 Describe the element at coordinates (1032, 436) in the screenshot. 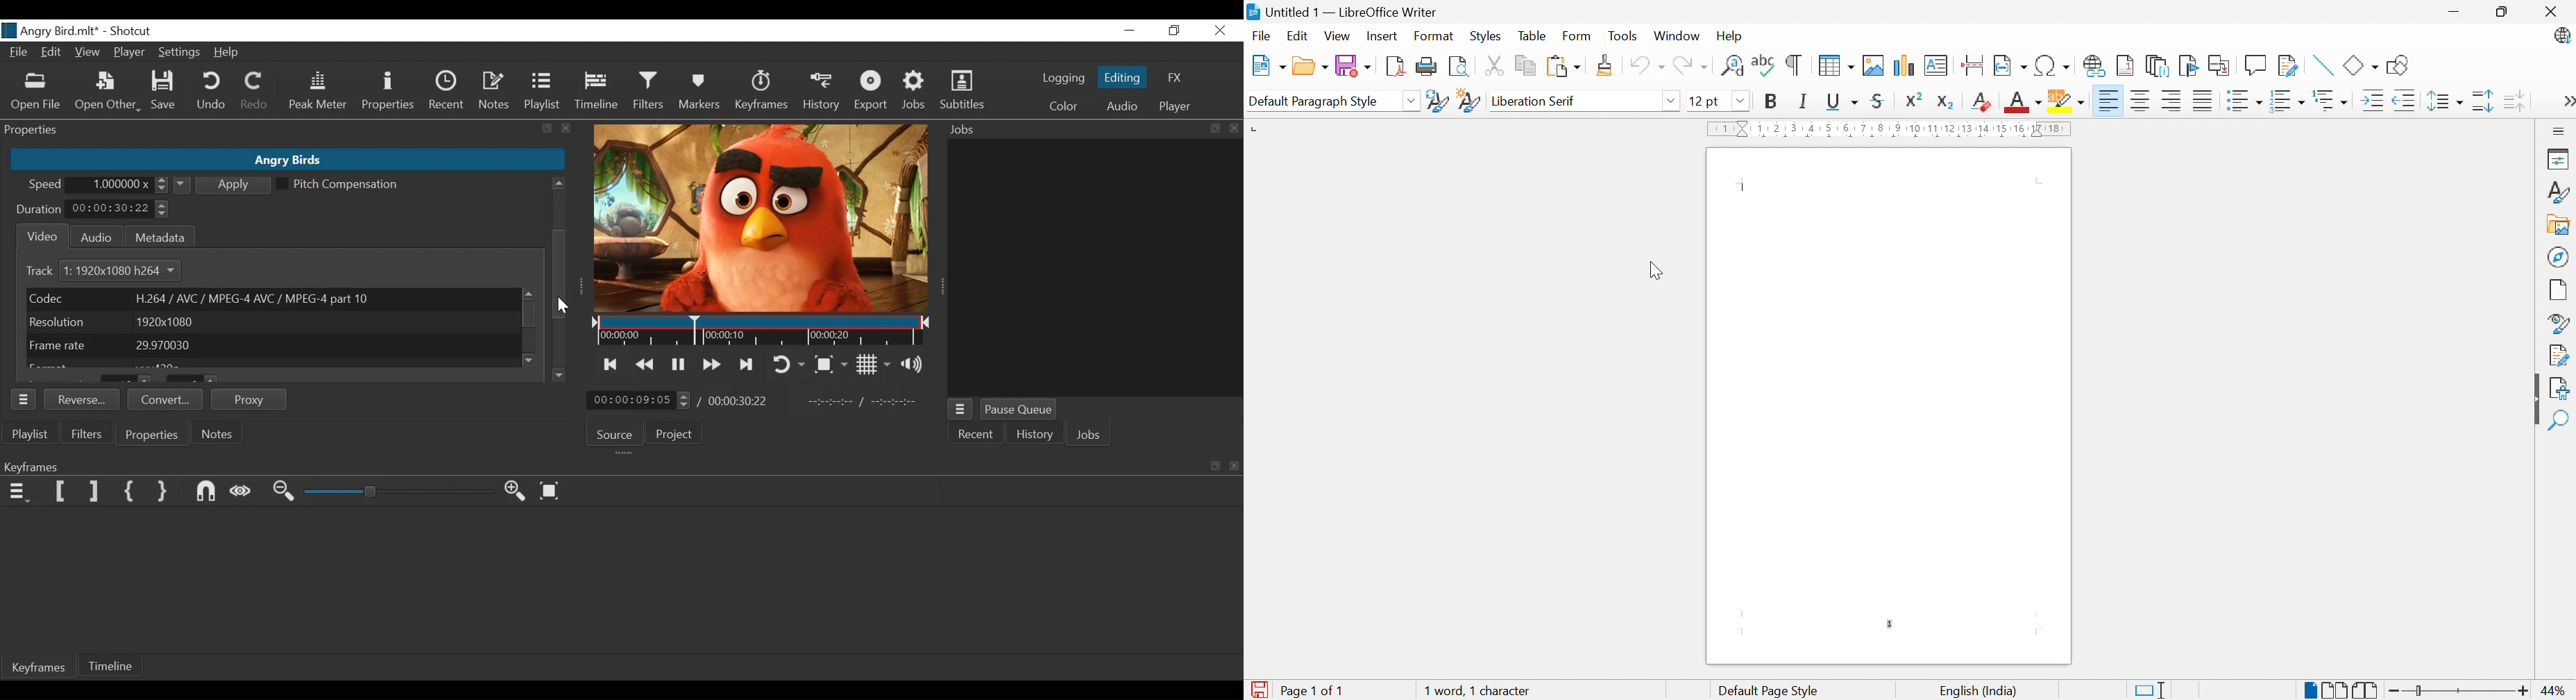

I see `History` at that location.